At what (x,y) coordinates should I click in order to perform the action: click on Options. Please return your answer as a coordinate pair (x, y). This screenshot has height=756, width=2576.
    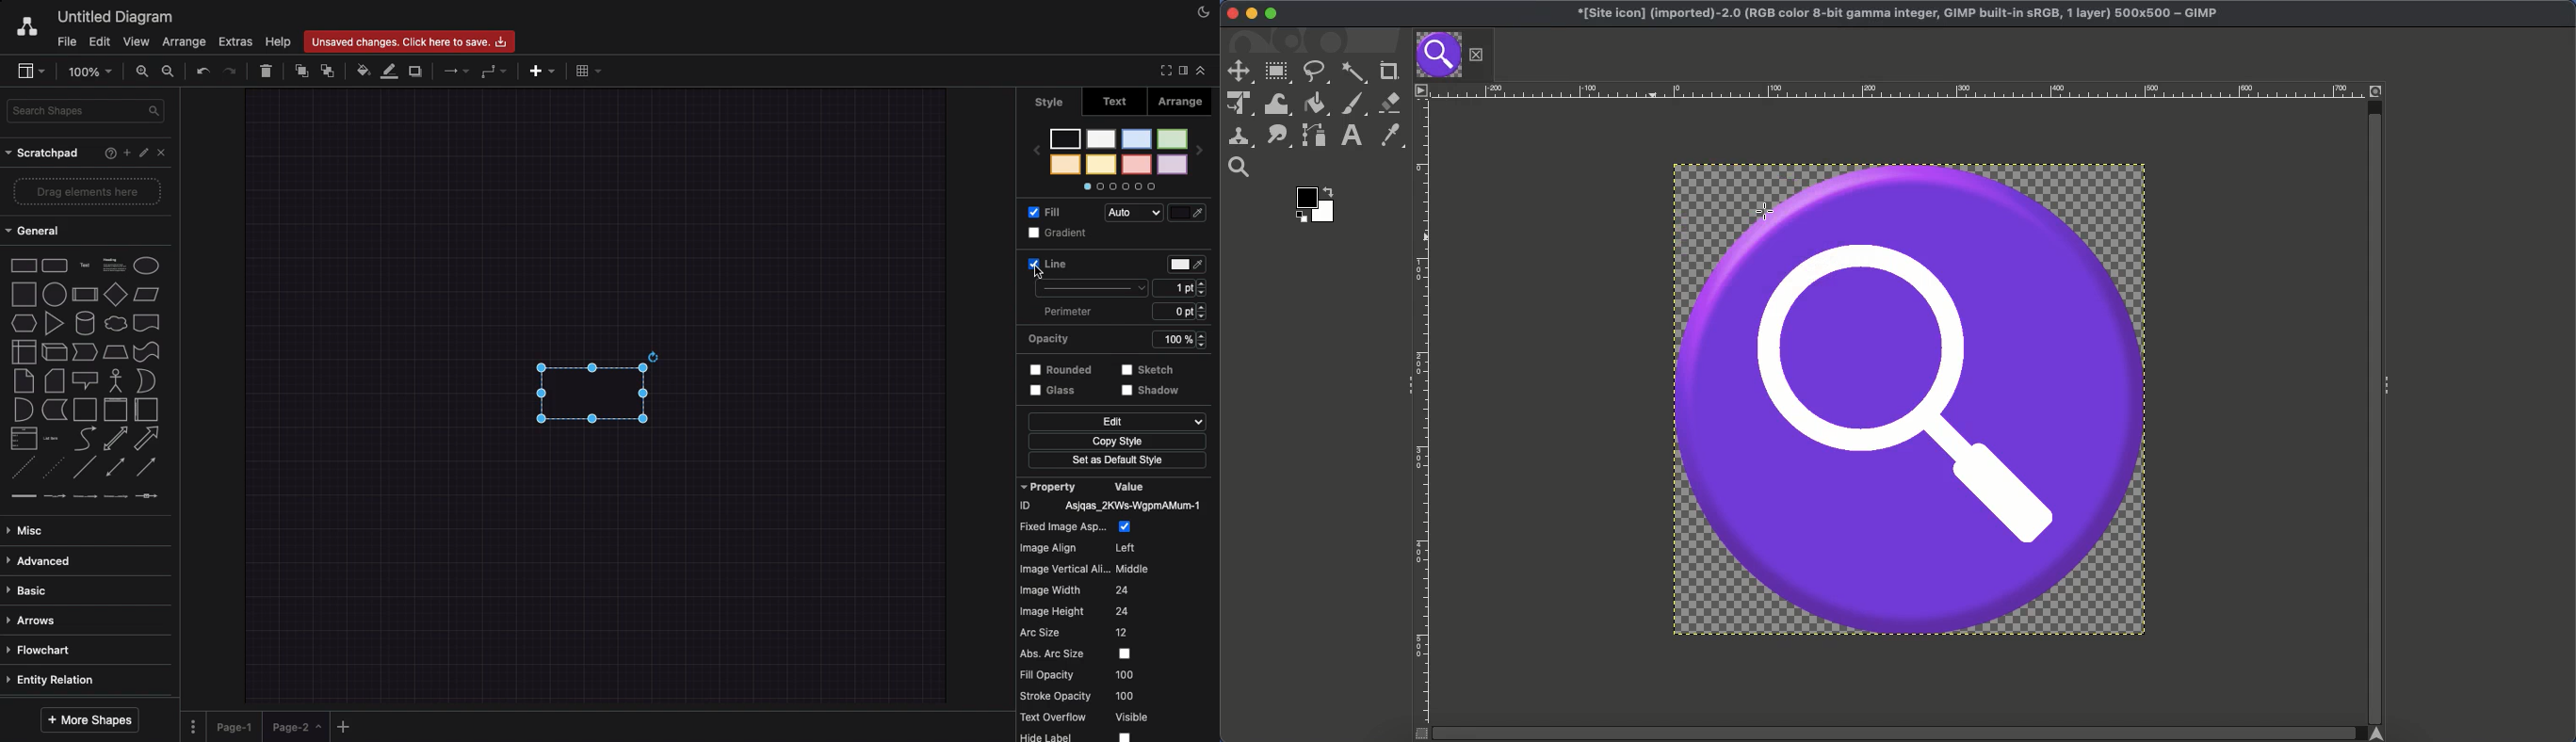
    Looking at the image, I should click on (193, 721).